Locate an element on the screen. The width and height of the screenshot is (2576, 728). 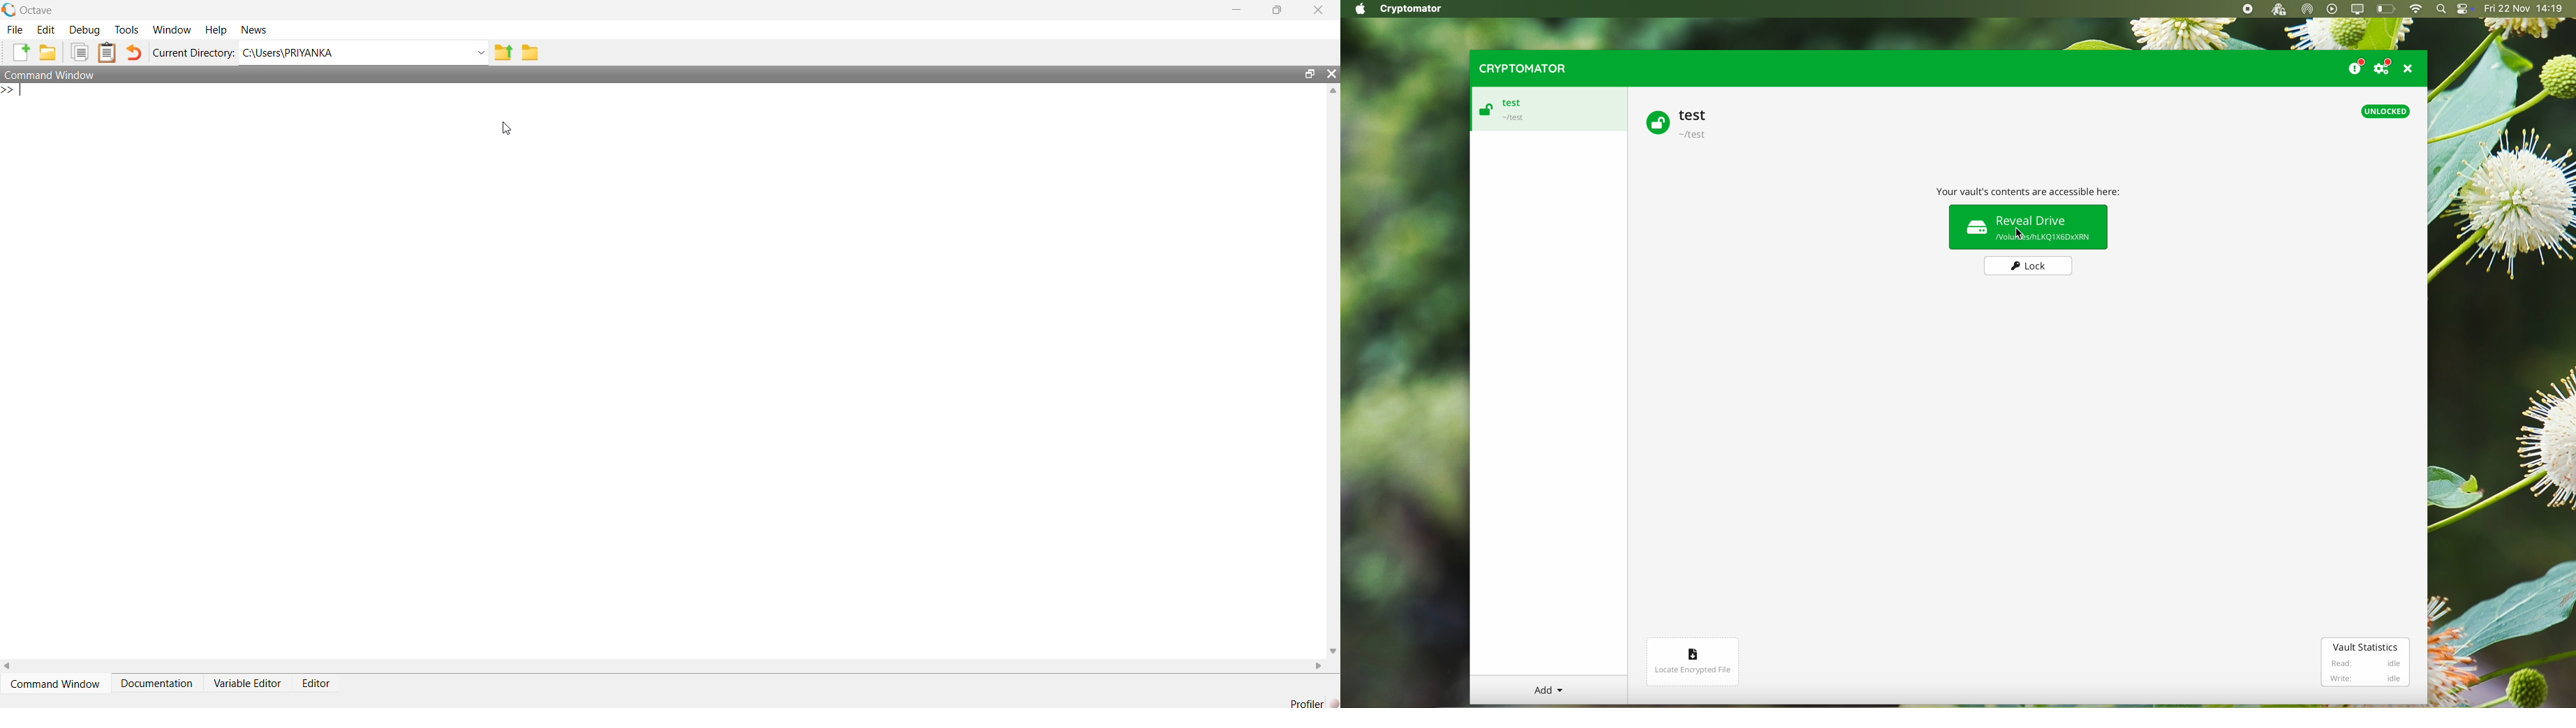
play is located at coordinates (2333, 8).